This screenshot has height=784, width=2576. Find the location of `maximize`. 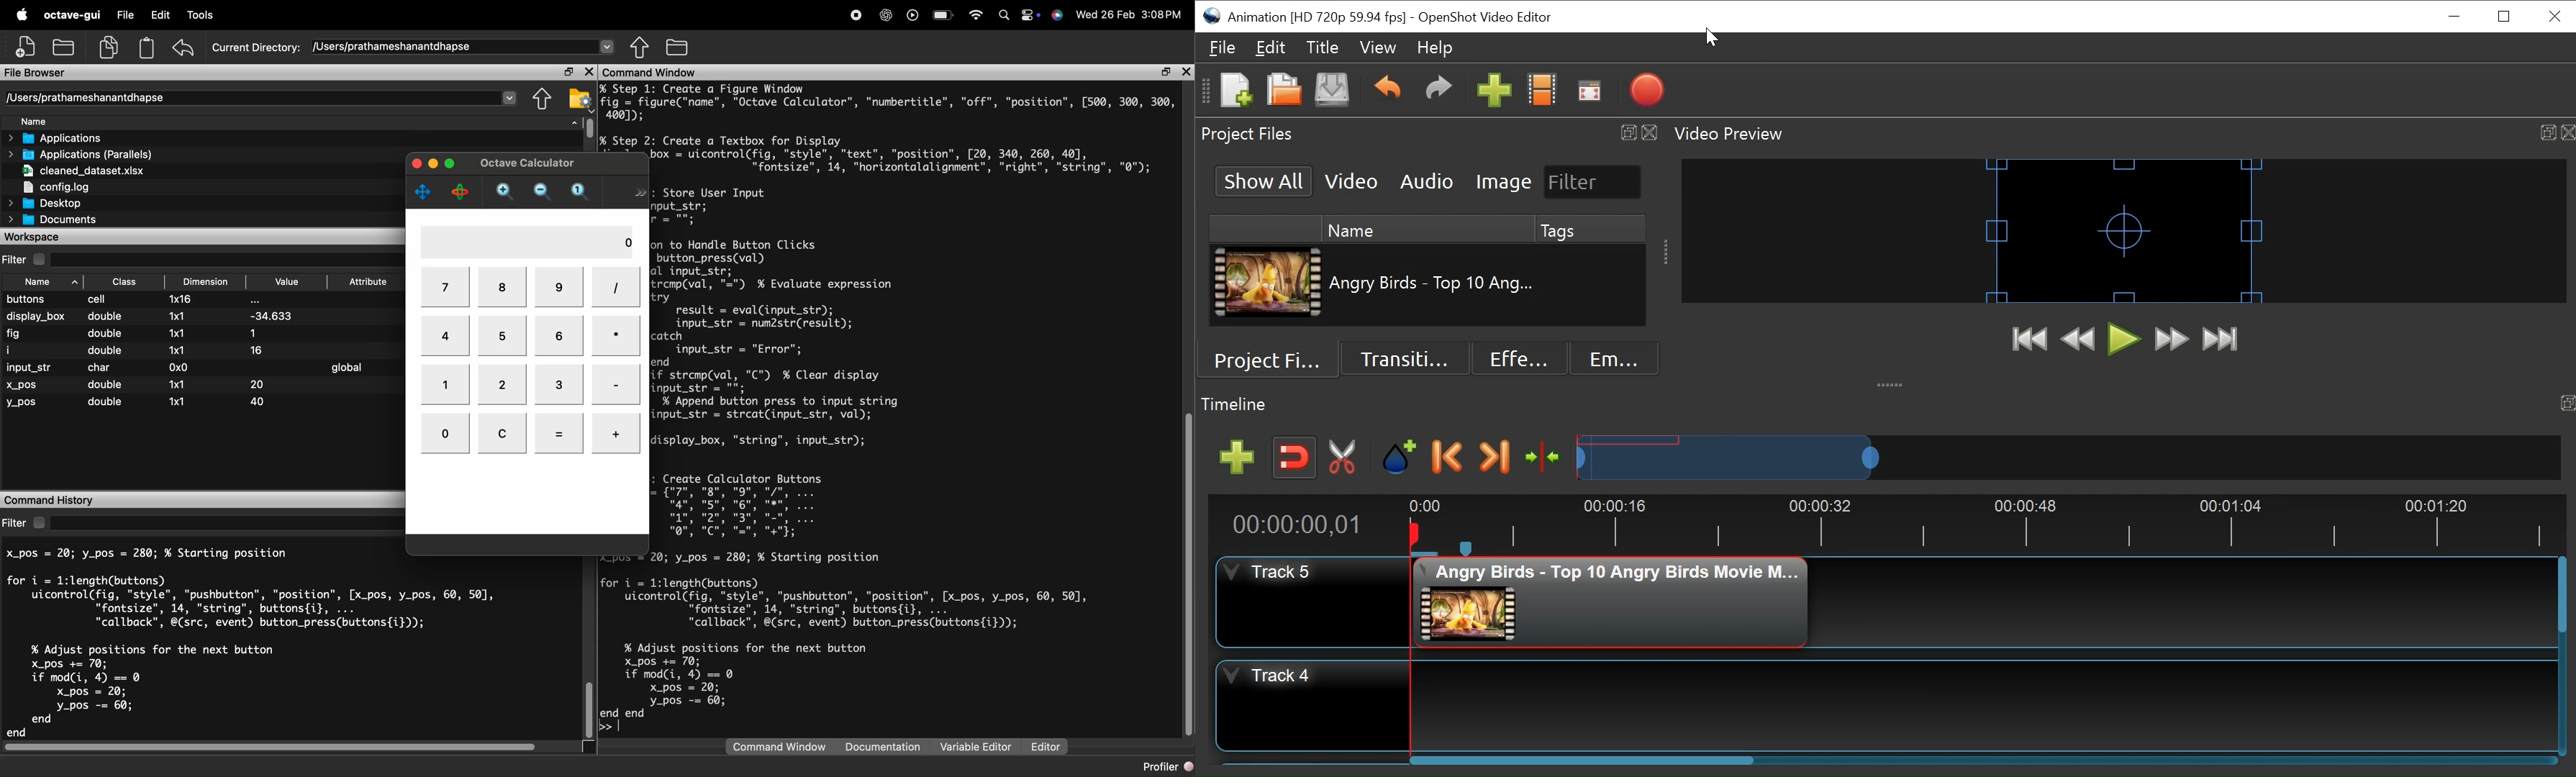

maximize is located at coordinates (588, 499).